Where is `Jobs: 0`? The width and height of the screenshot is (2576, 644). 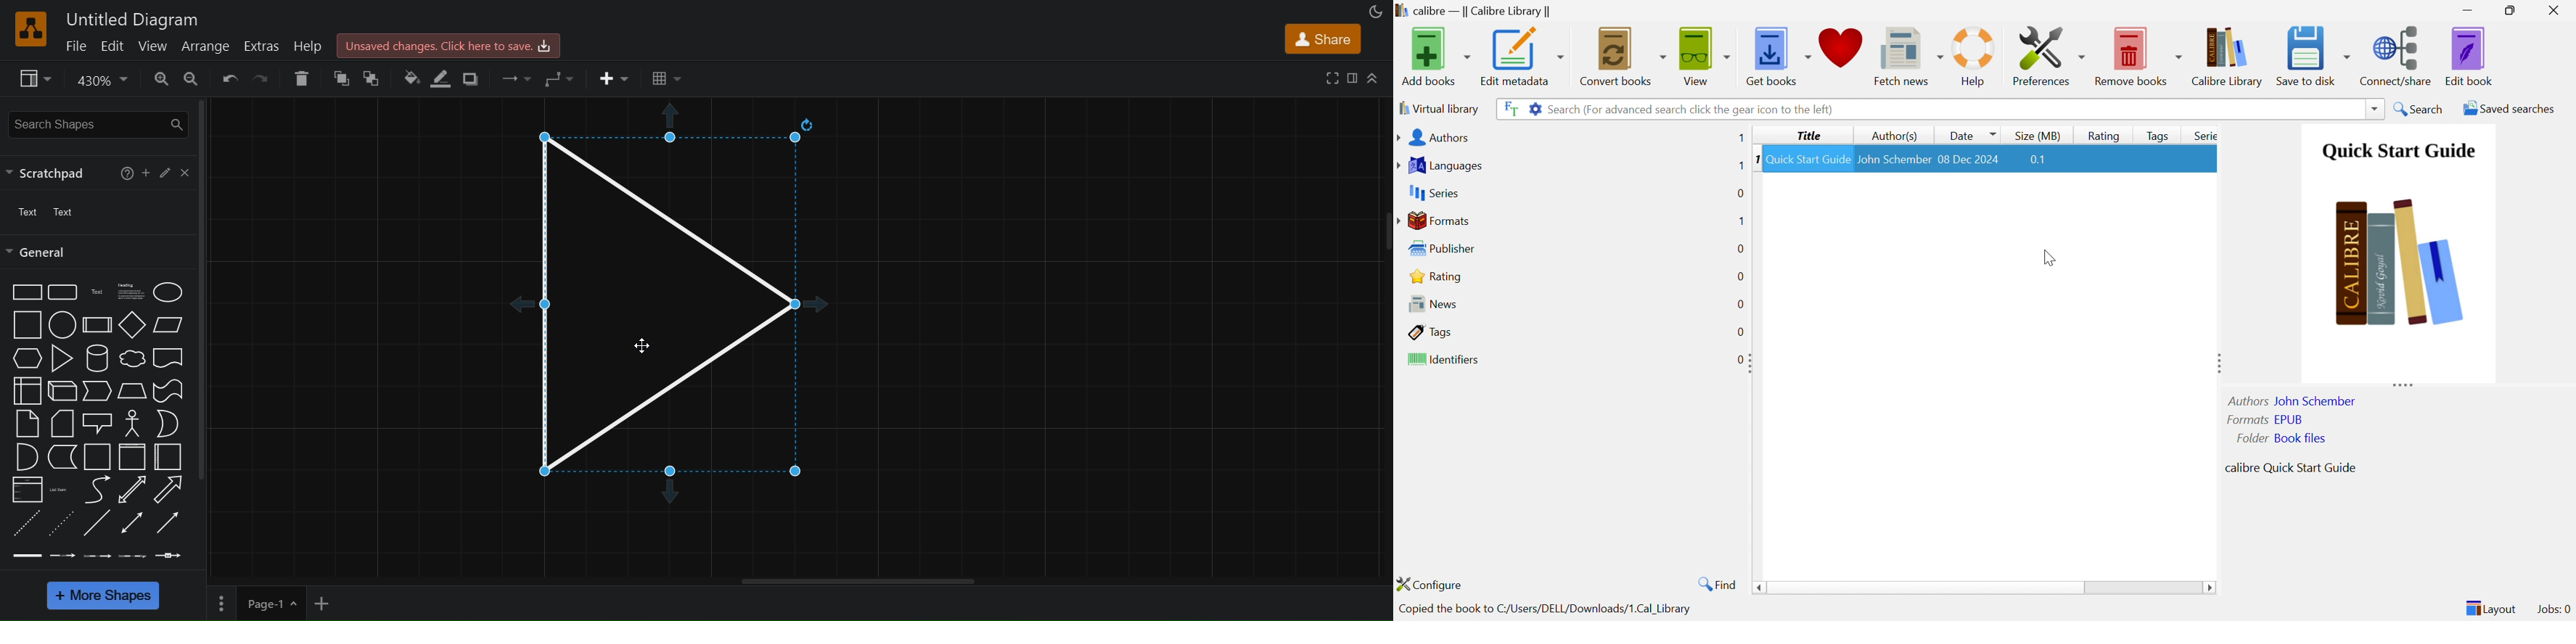 Jobs: 0 is located at coordinates (2553, 609).